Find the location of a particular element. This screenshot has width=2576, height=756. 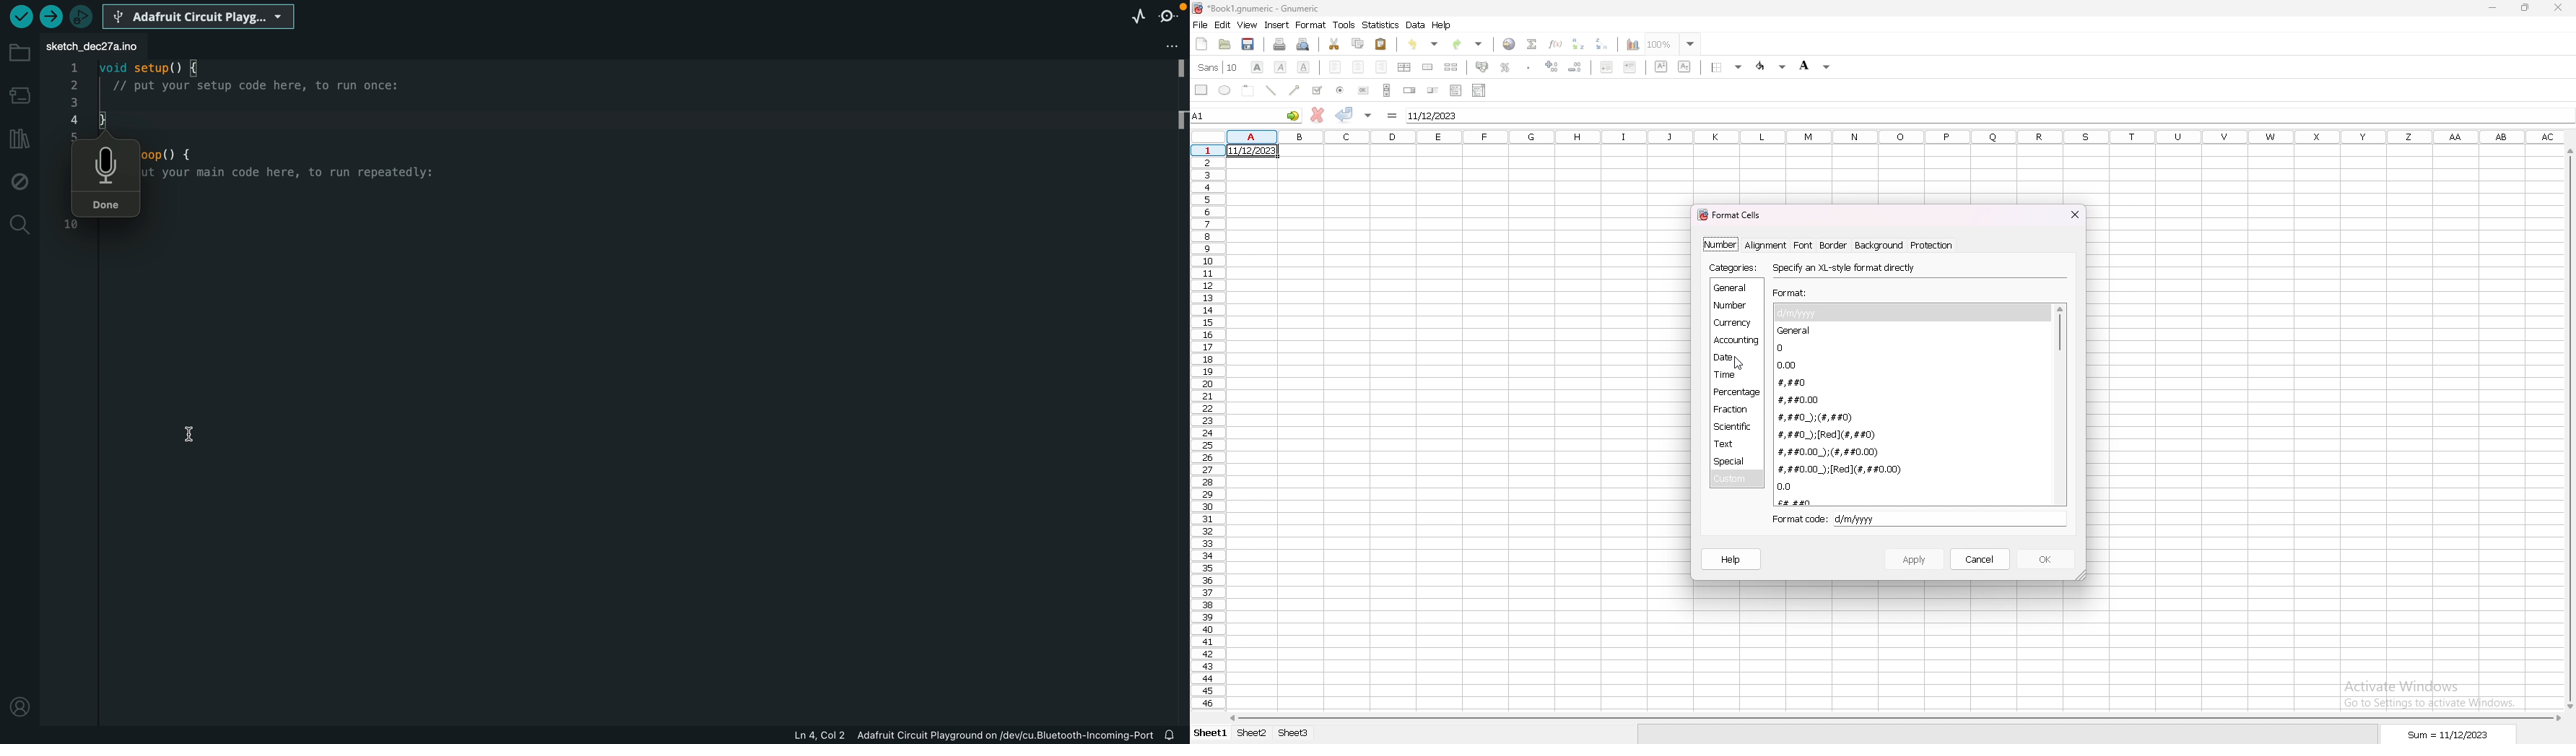

#,##0_);[Red](#,##0) is located at coordinates (1832, 435).